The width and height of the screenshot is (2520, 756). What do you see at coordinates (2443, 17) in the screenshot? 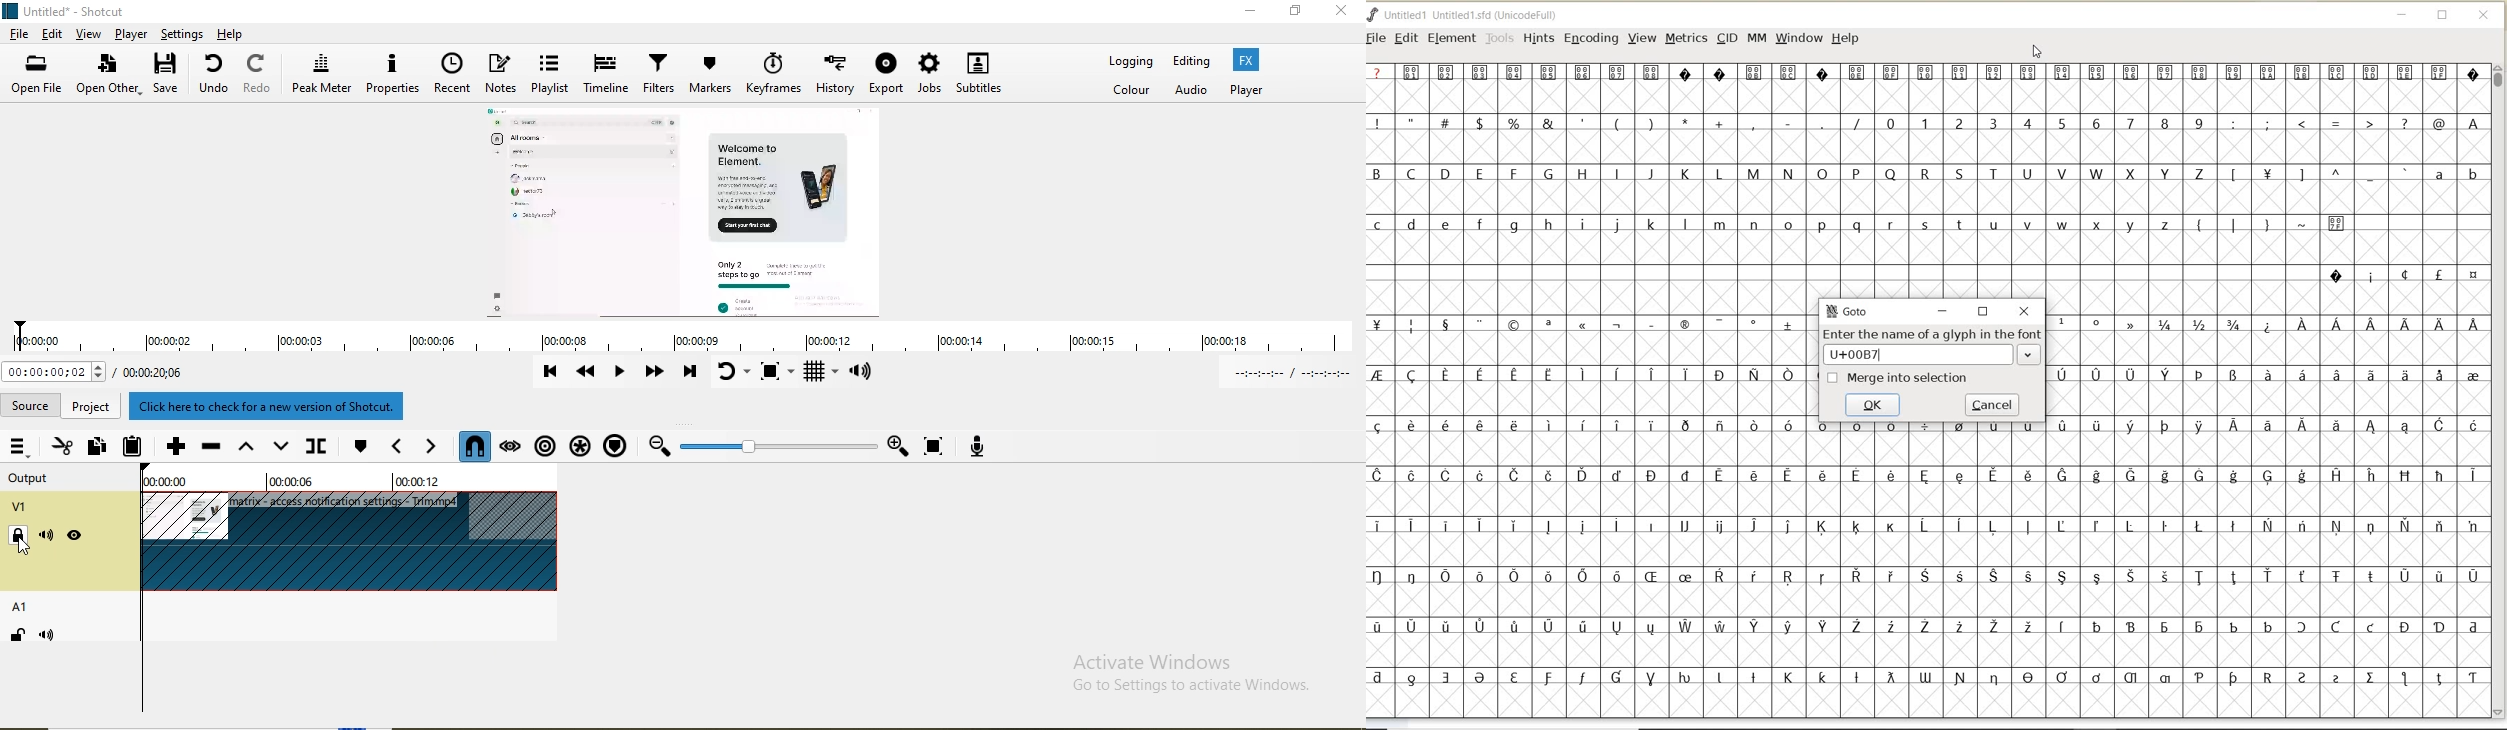
I see `RESTORE` at bounding box center [2443, 17].